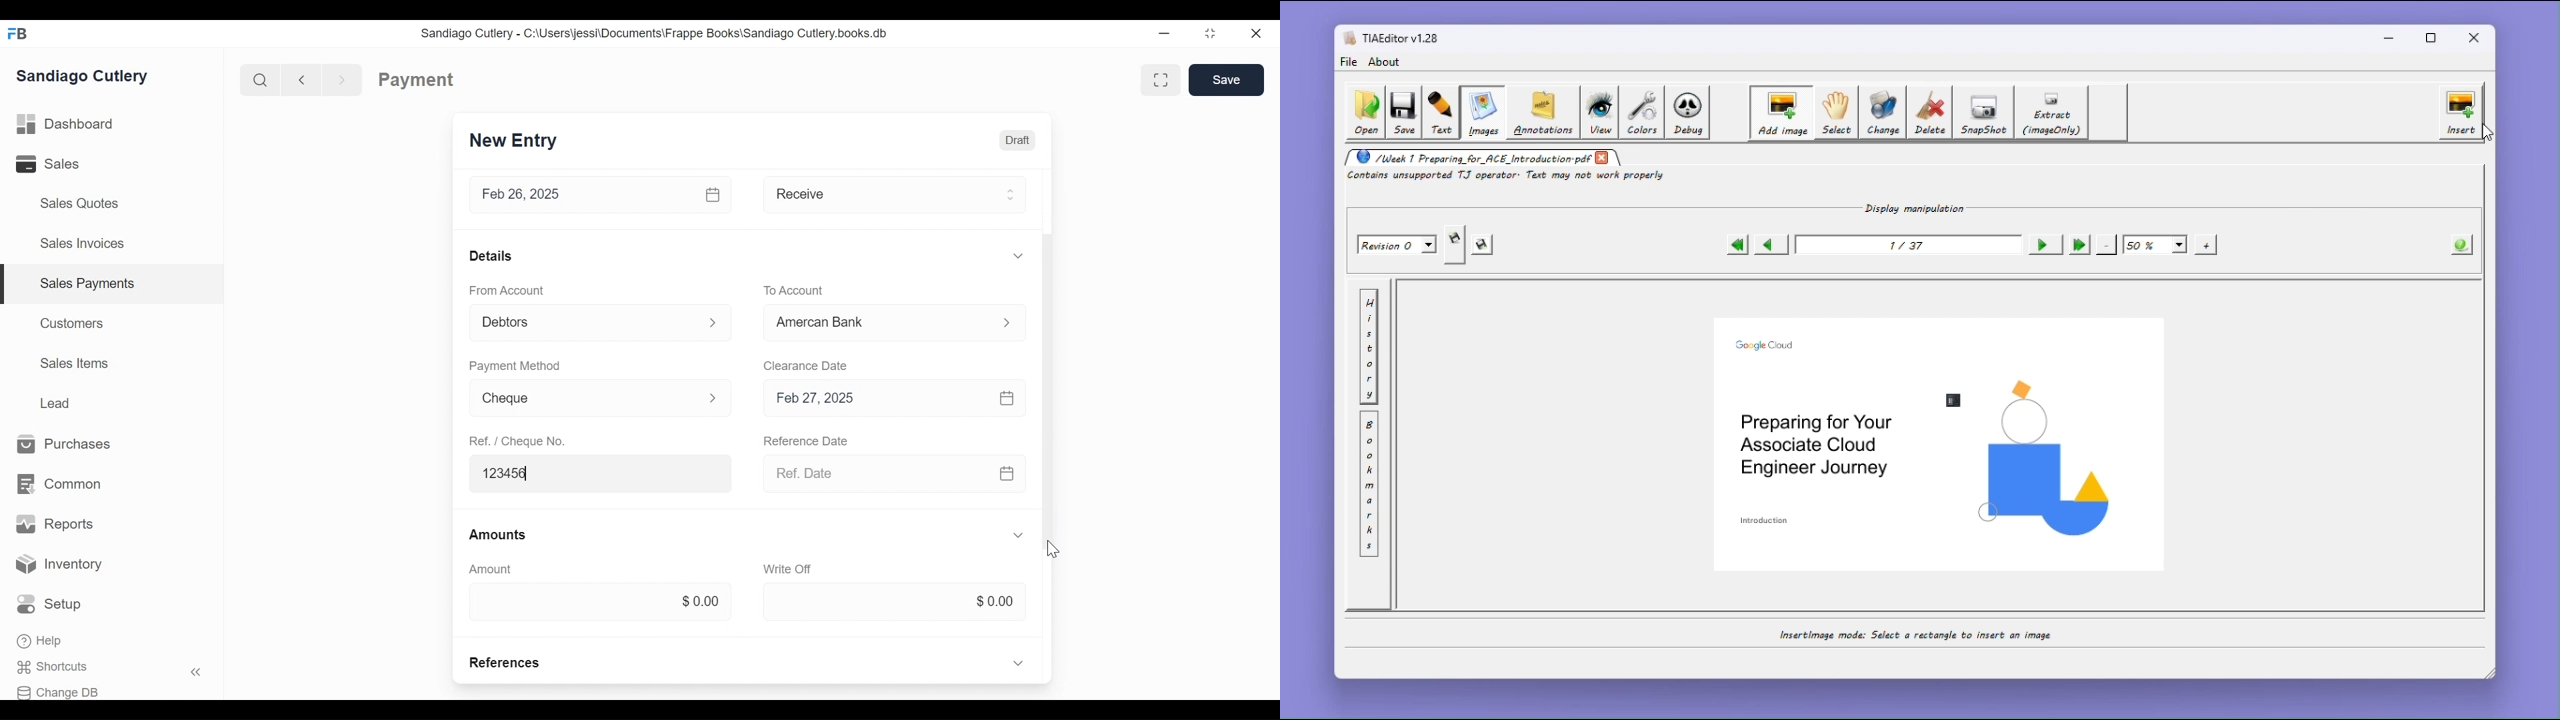 The image size is (2576, 728). I want to click on Calendar, so click(1008, 474).